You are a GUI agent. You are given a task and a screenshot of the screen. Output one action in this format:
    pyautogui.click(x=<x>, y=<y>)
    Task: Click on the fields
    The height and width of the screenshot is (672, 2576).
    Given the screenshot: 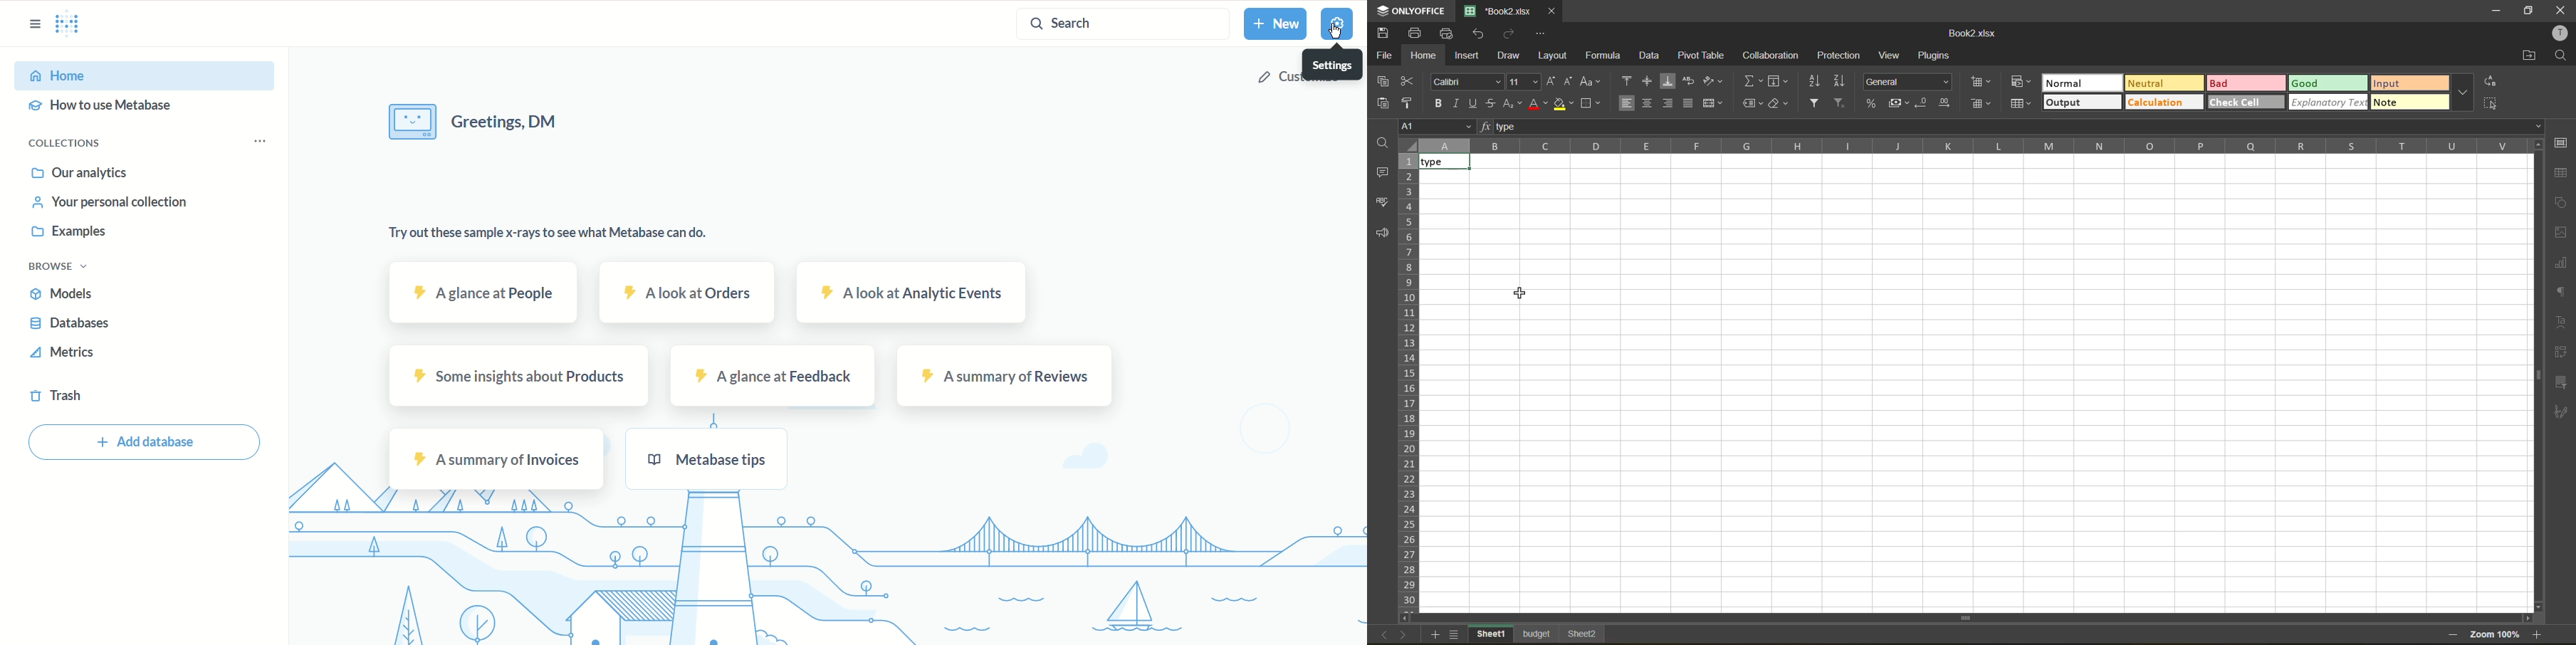 What is the action you would take?
    pyautogui.click(x=1778, y=83)
    